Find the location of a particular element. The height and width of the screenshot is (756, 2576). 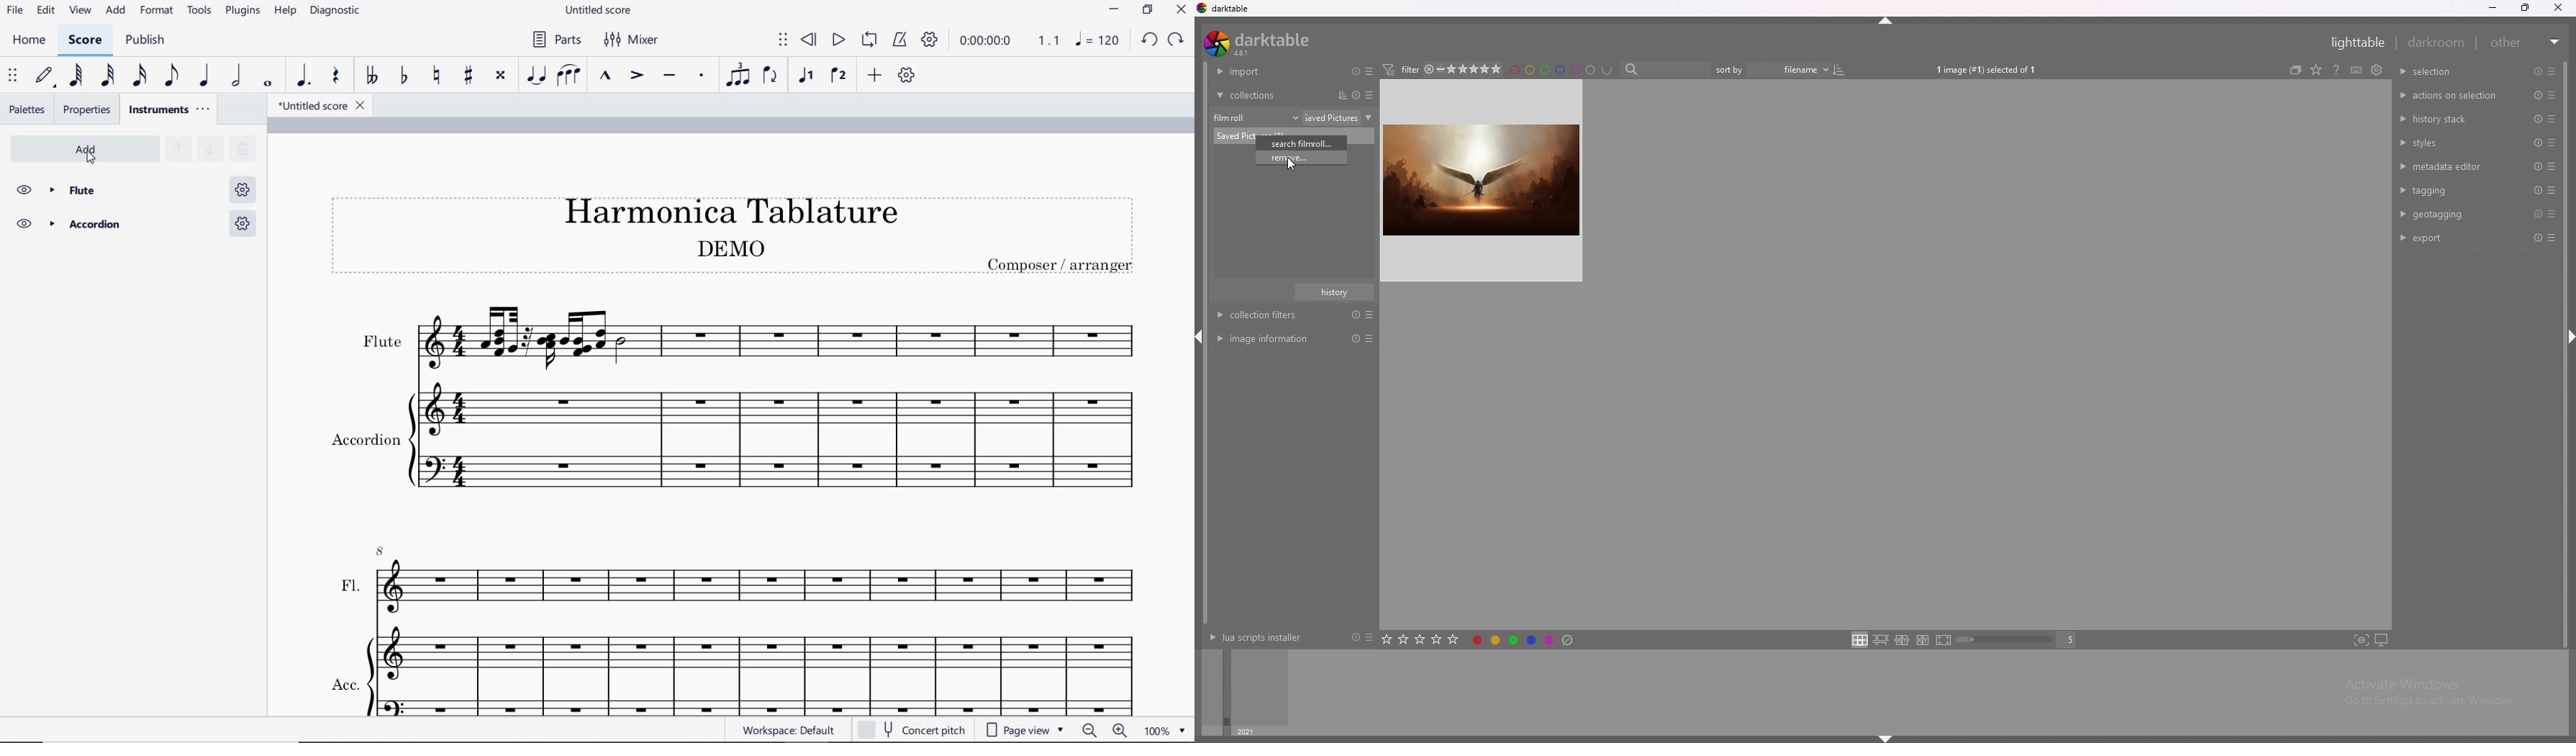

folder name is located at coordinates (1341, 117).